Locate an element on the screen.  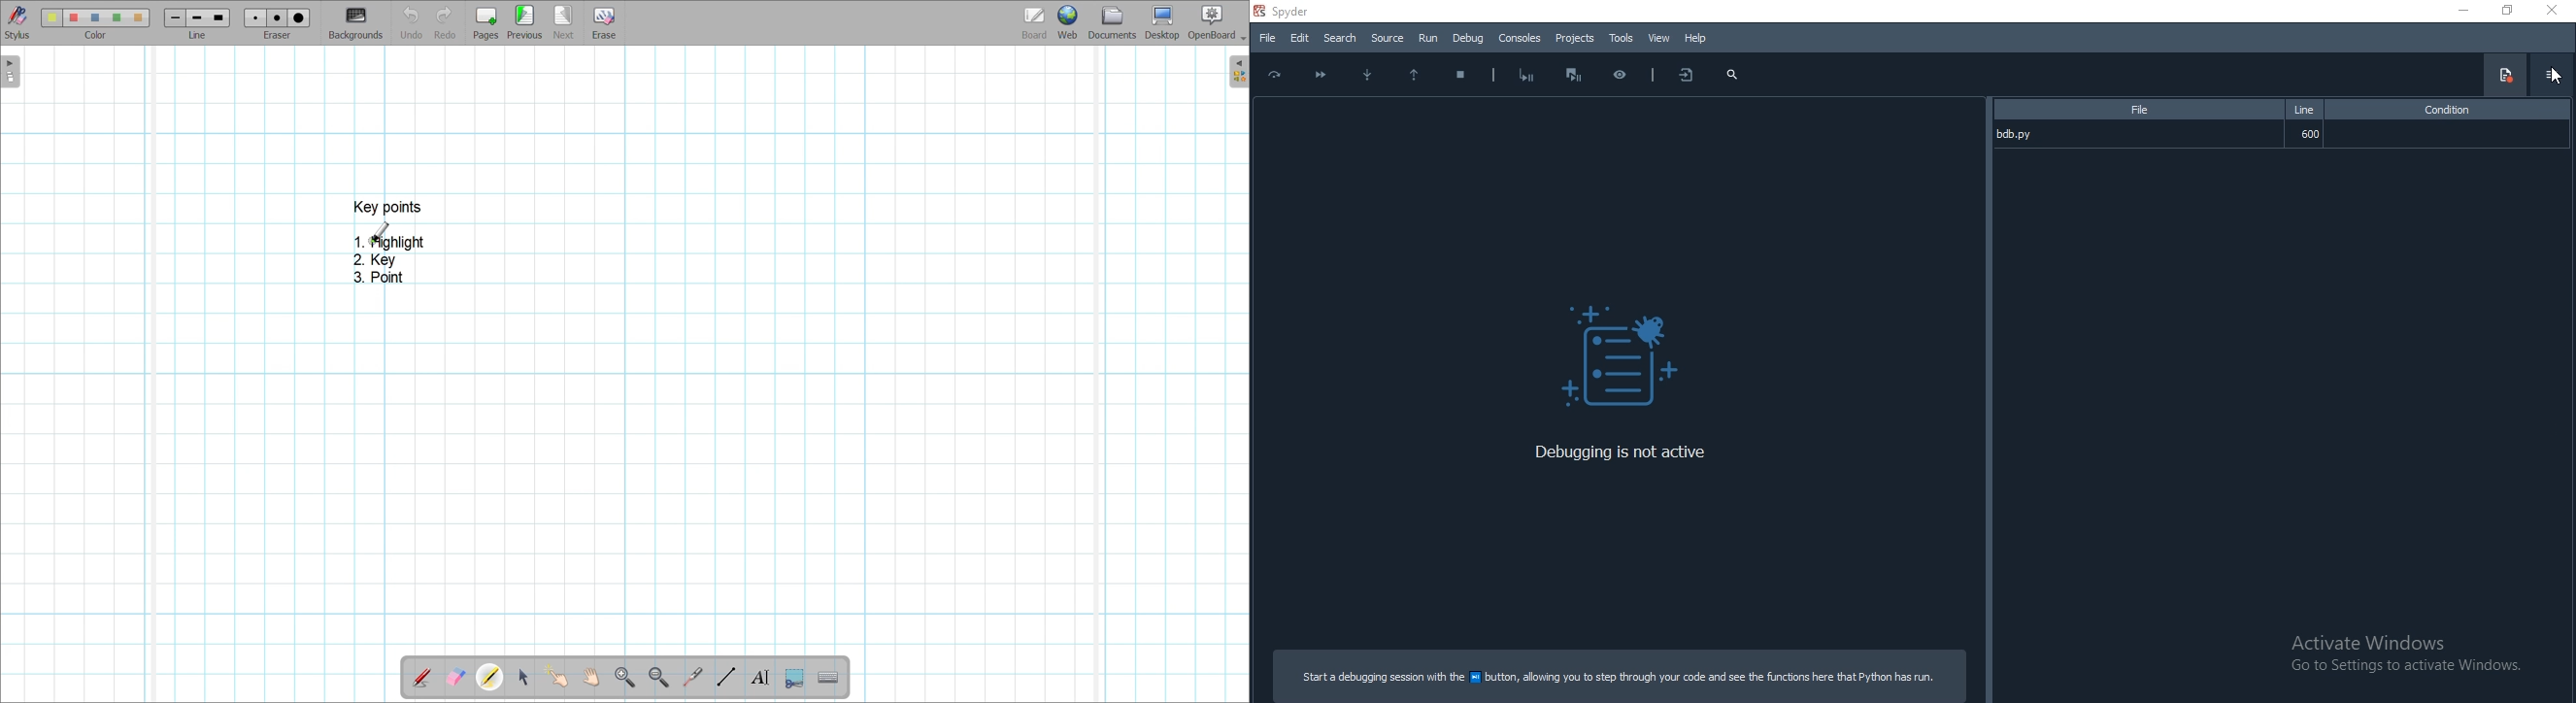
Debugging is not active is located at coordinates (1628, 453).